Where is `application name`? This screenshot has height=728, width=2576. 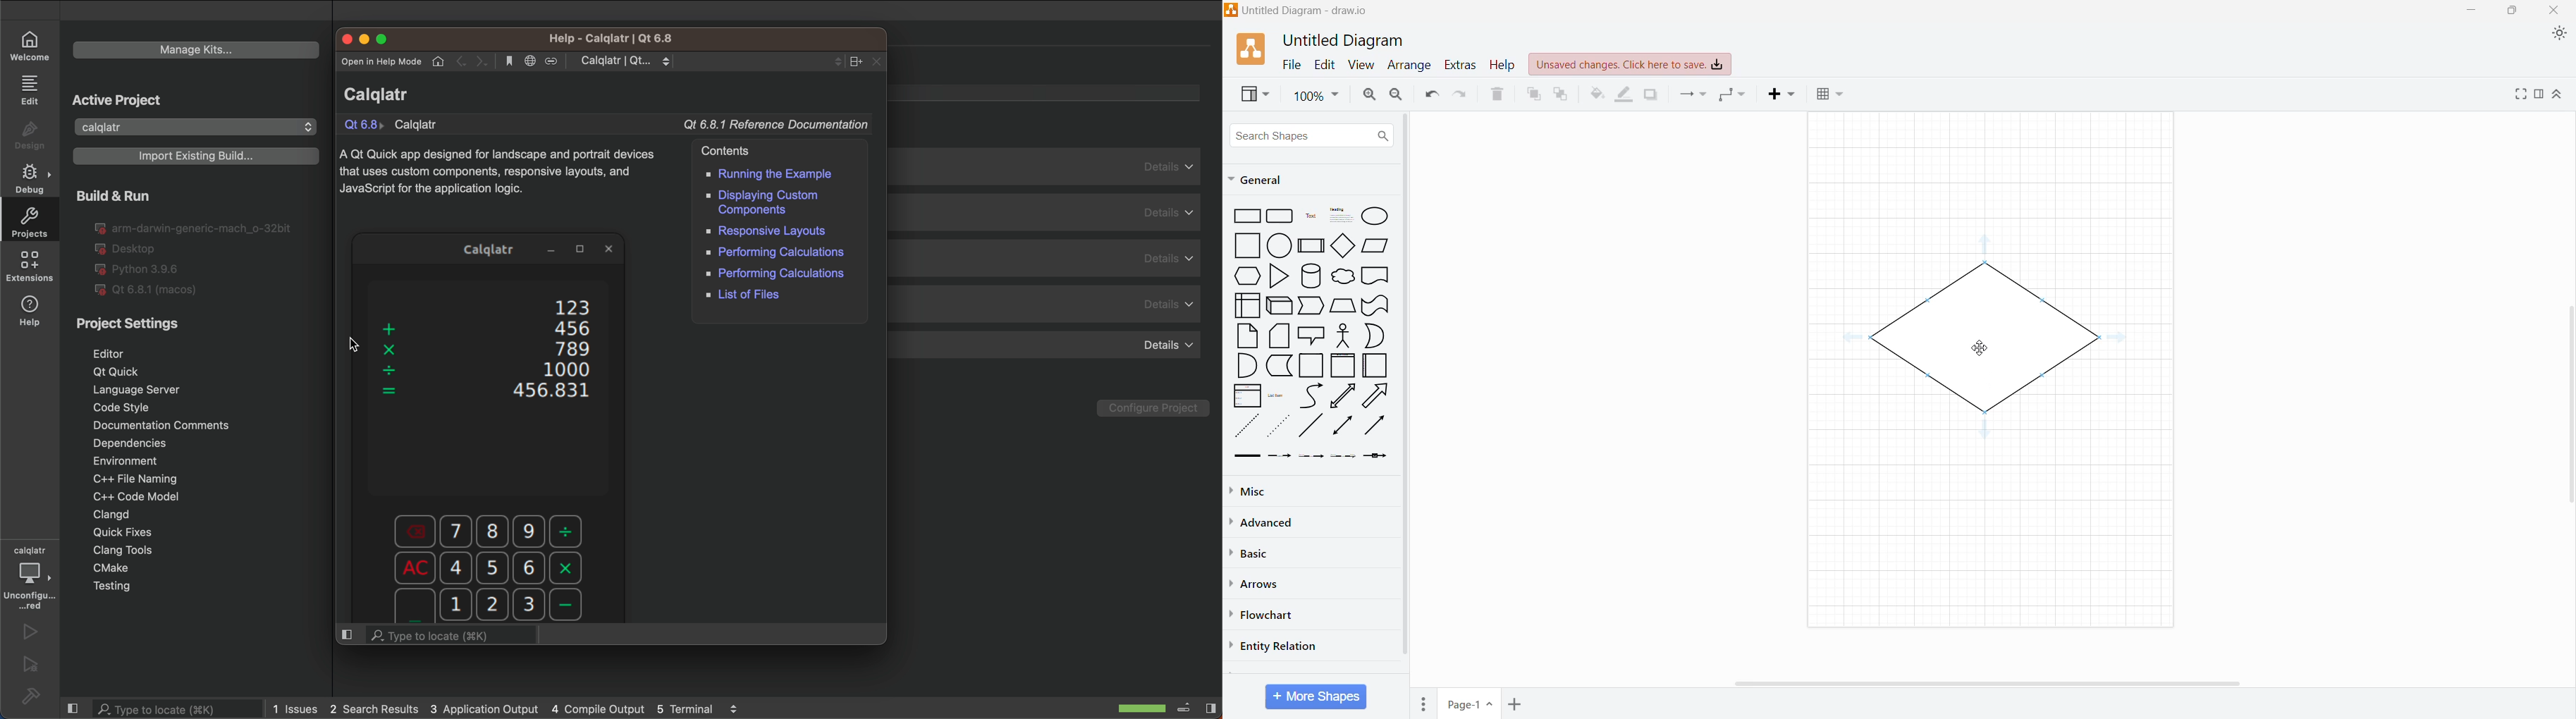
application name is located at coordinates (612, 42).